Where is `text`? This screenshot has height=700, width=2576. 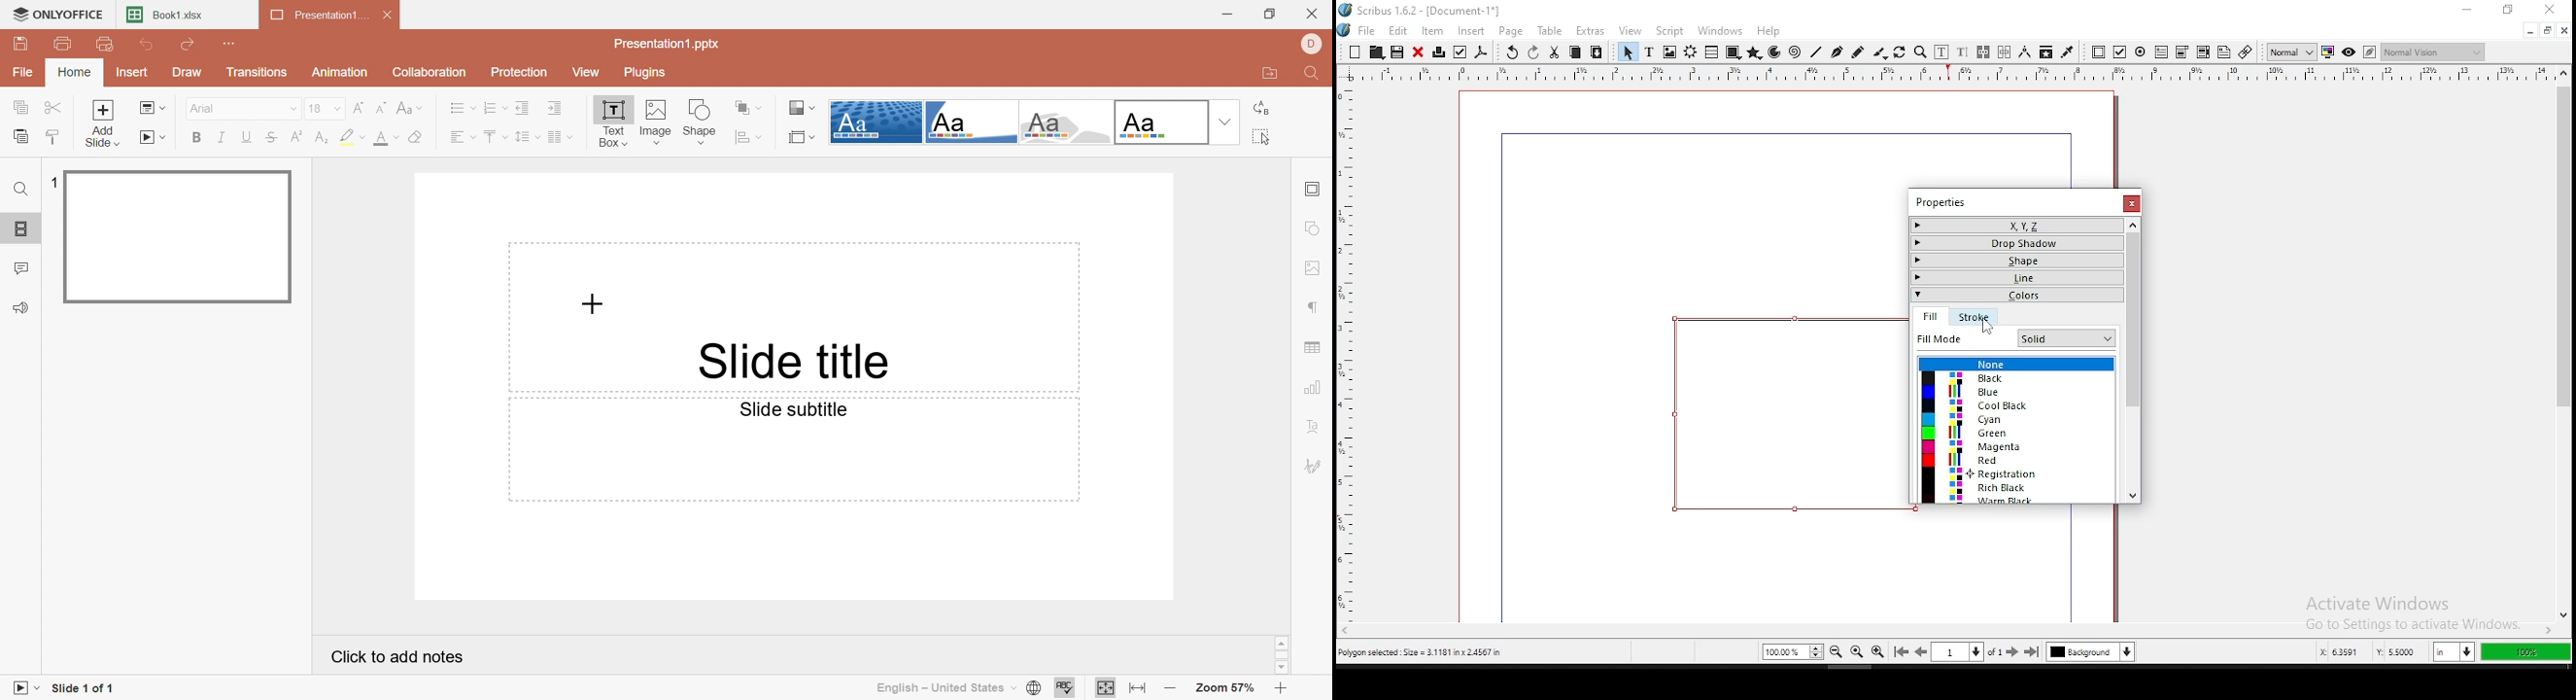
text is located at coordinates (1650, 52).